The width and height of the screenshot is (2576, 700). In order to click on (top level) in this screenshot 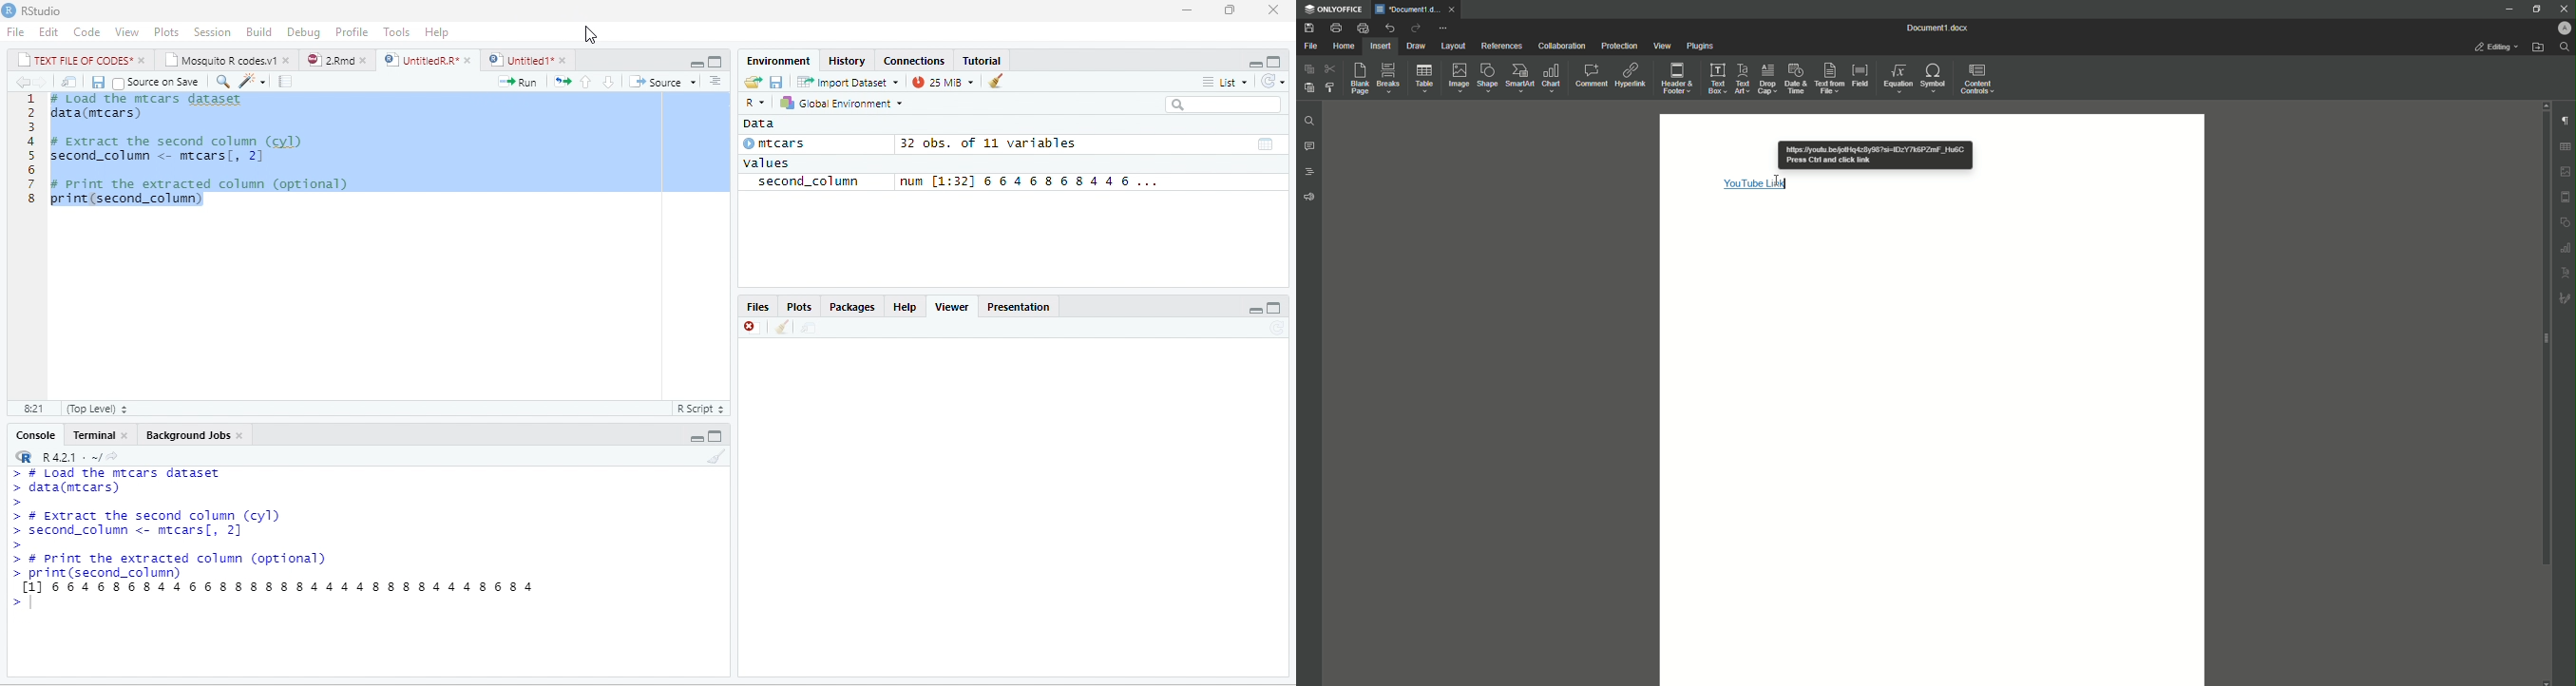, I will do `click(94, 410)`.